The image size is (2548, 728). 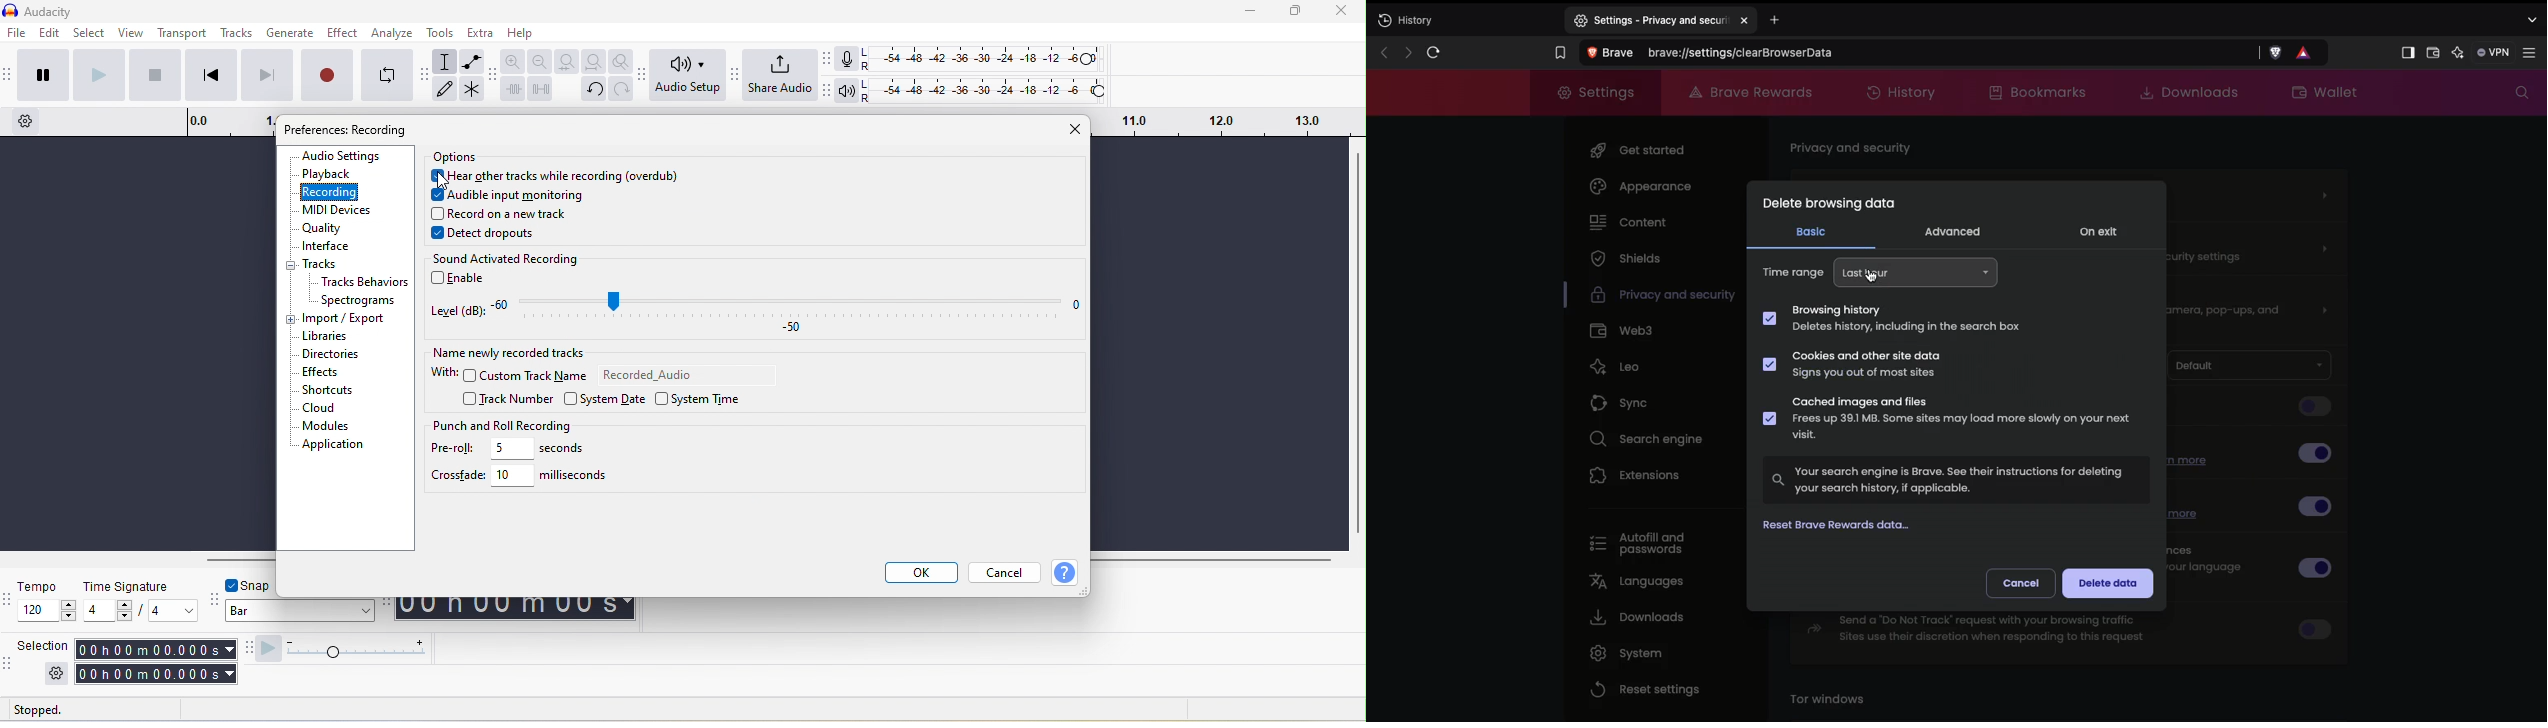 I want to click on 00 h 00 m 00 s, so click(x=520, y=610).